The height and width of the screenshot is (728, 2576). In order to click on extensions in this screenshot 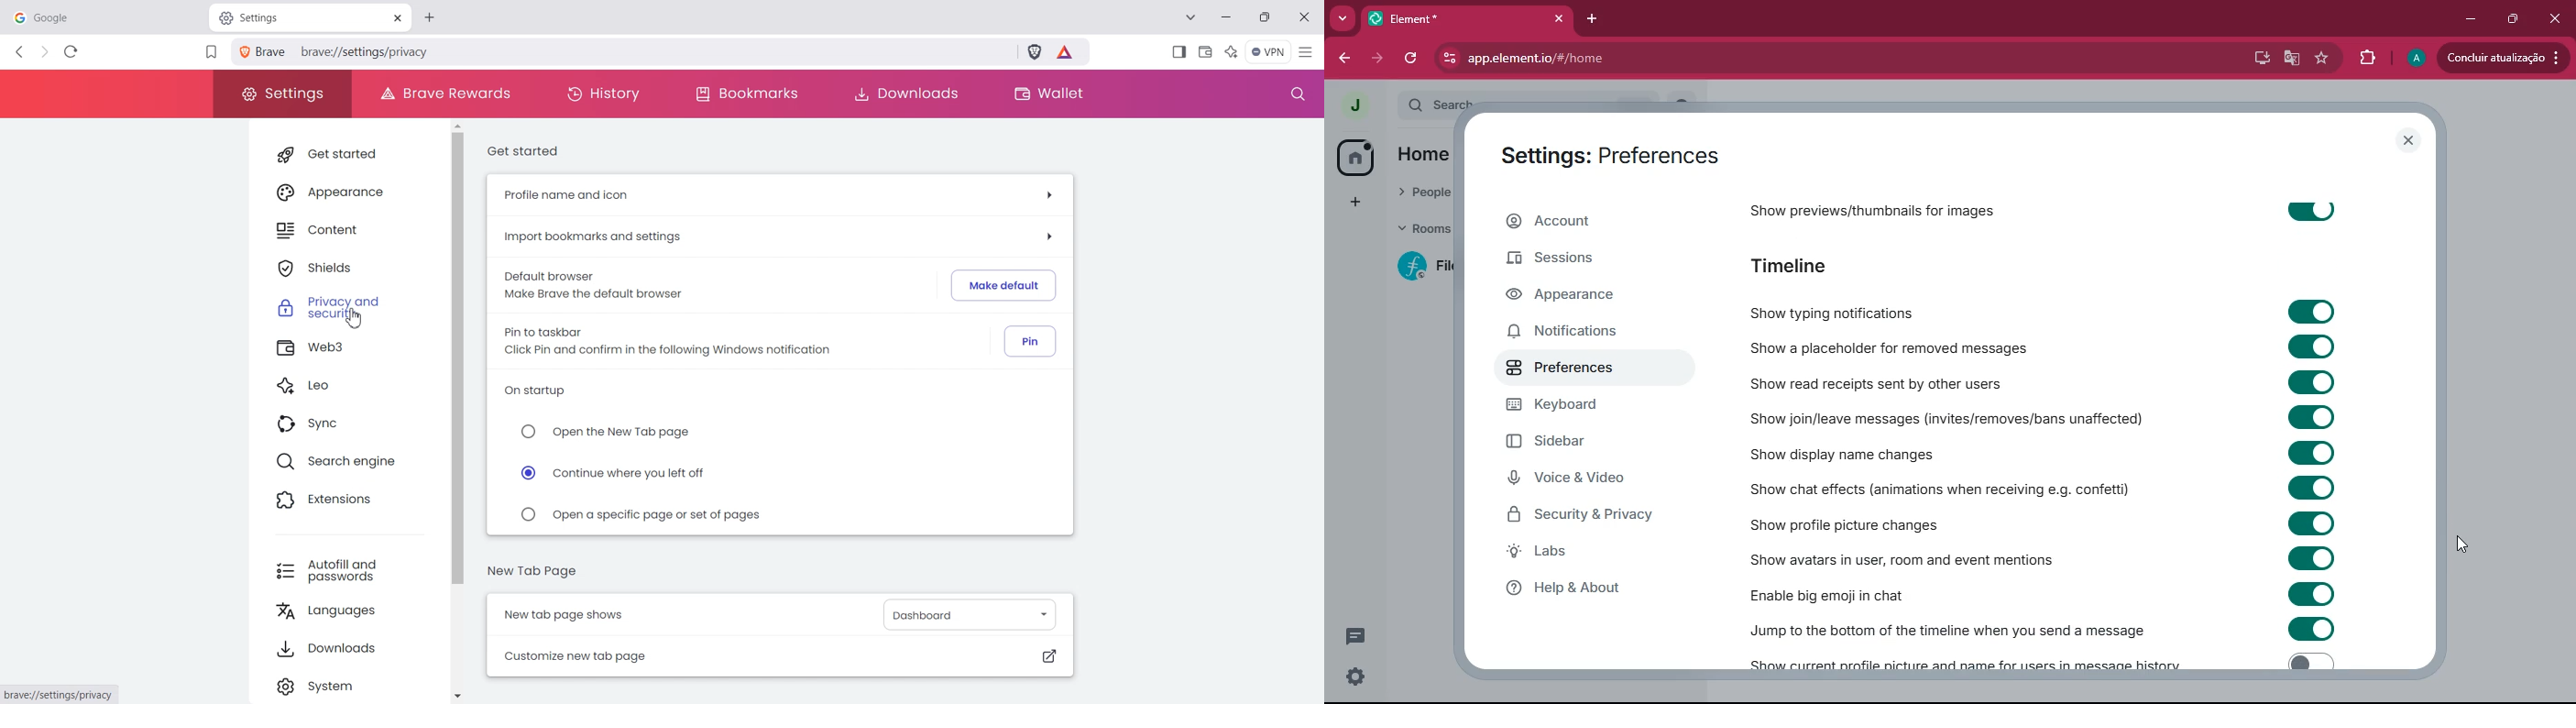, I will do `click(2368, 59)`.